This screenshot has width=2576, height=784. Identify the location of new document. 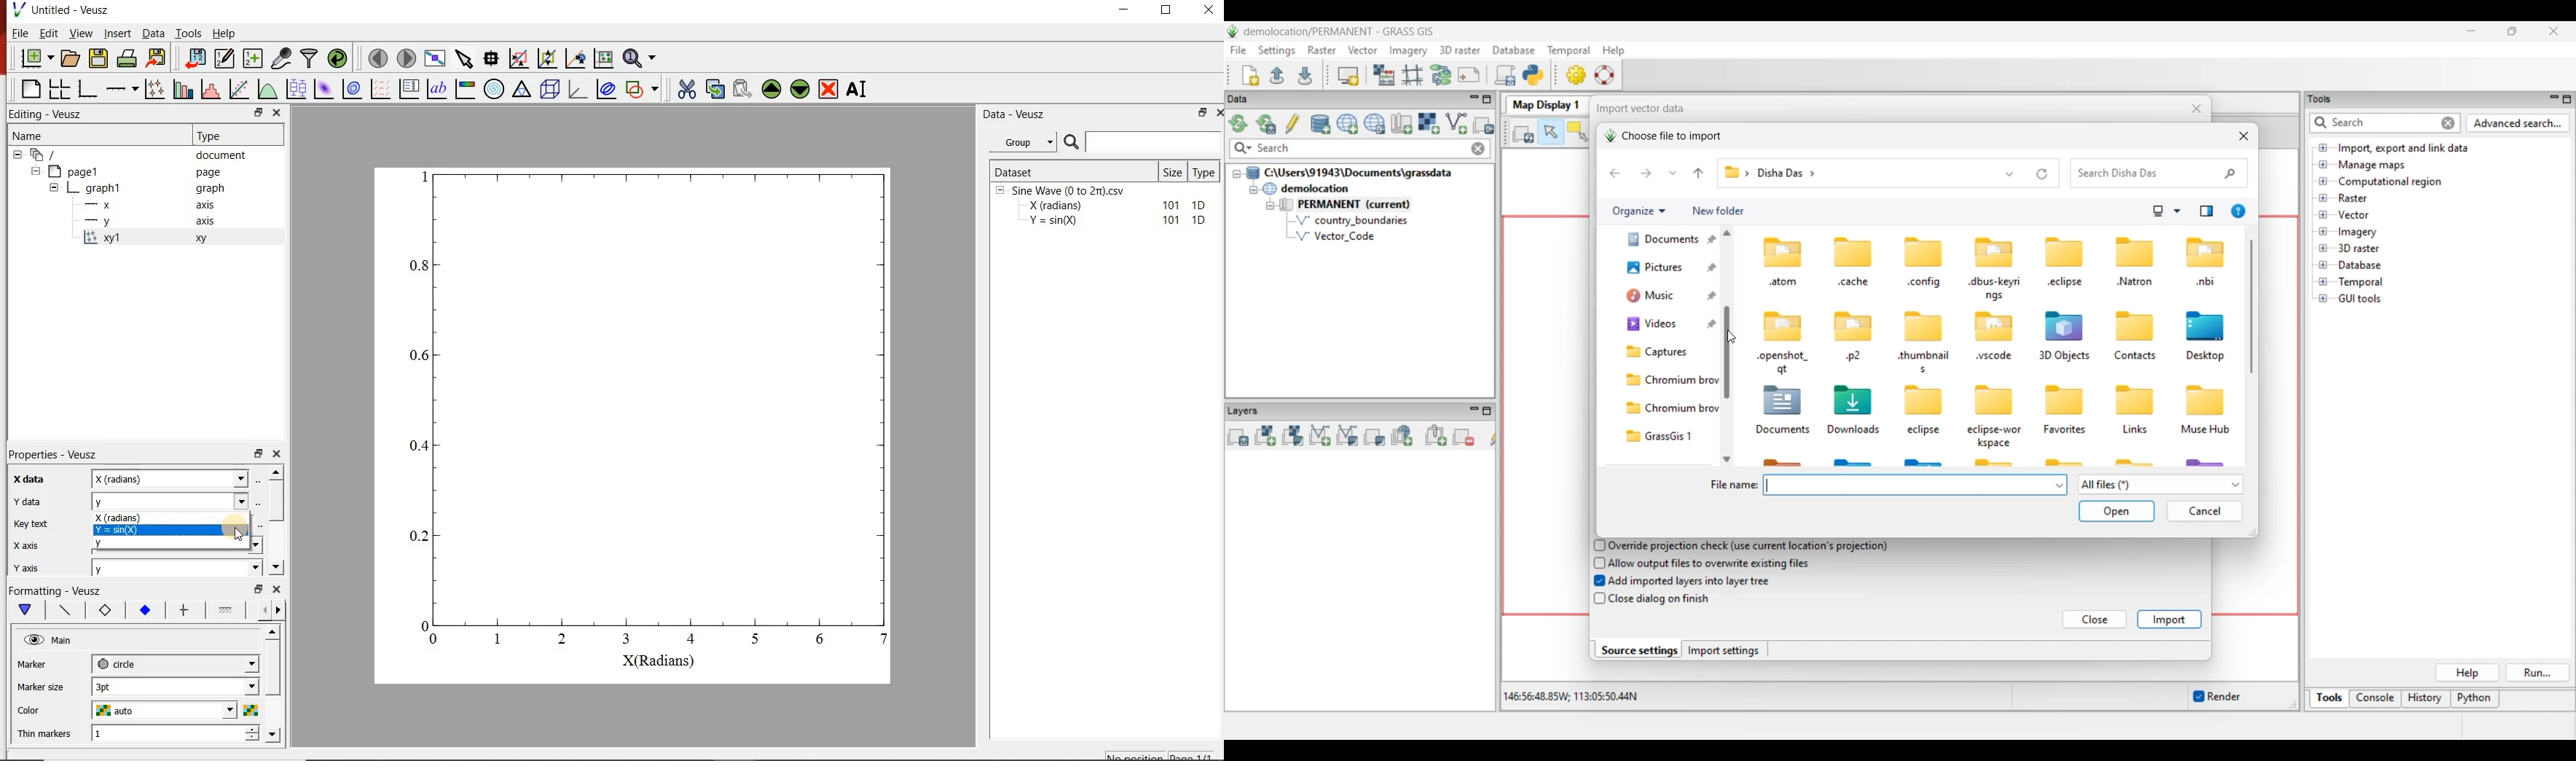
(37, 59).